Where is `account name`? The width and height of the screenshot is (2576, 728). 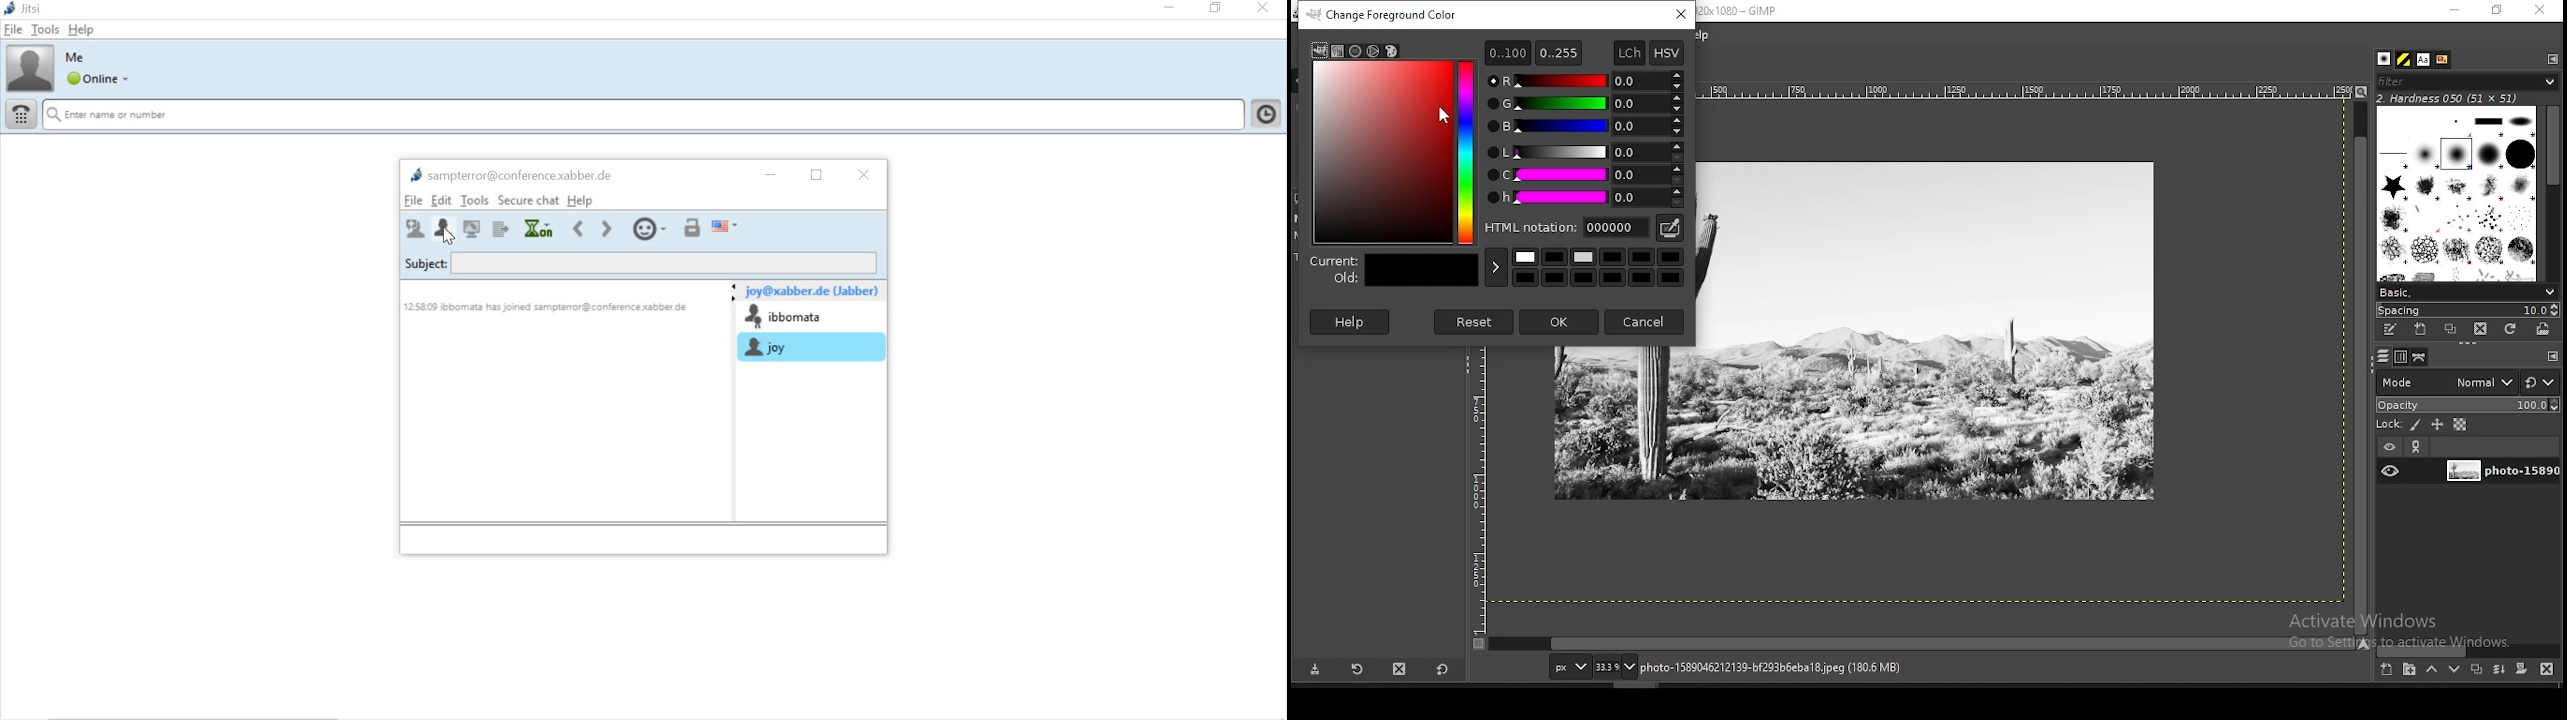 account name is located at coordinates (77, 57).